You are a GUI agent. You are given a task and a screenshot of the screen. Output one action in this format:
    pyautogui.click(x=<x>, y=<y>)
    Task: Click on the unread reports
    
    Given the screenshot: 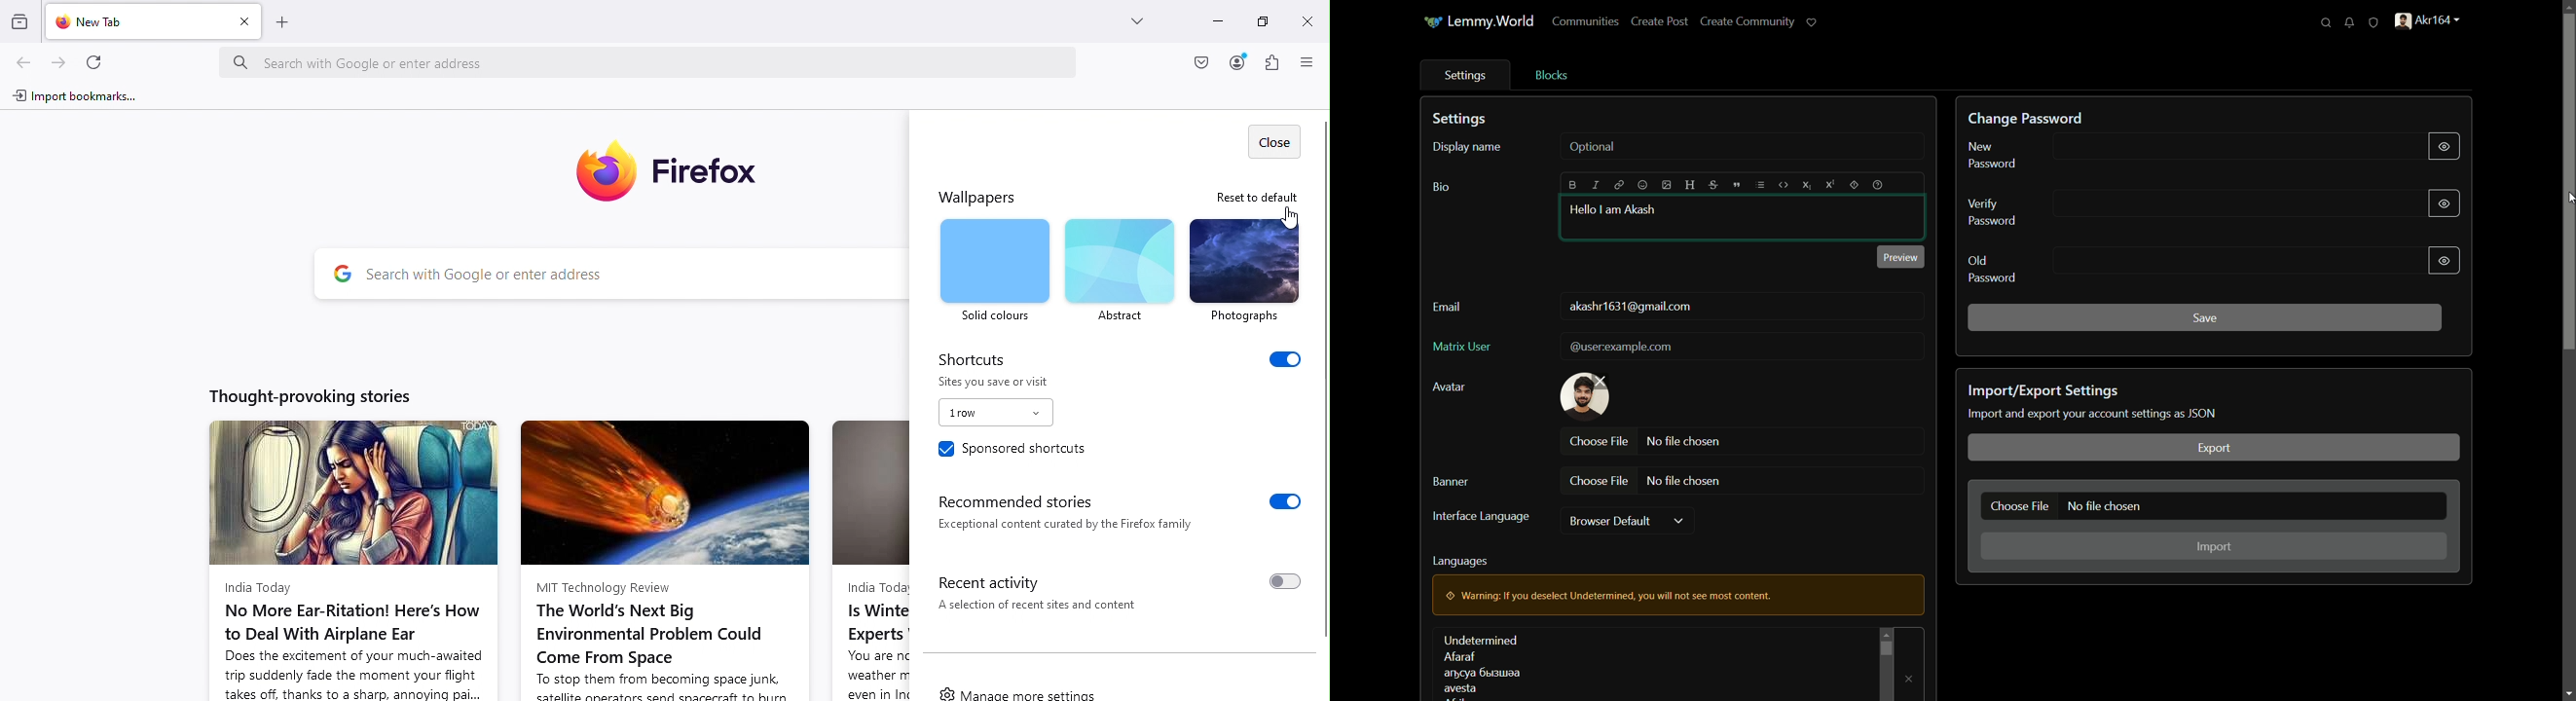 What is the action you would take?
    pyautogui.click(x=2374, y=22)
    